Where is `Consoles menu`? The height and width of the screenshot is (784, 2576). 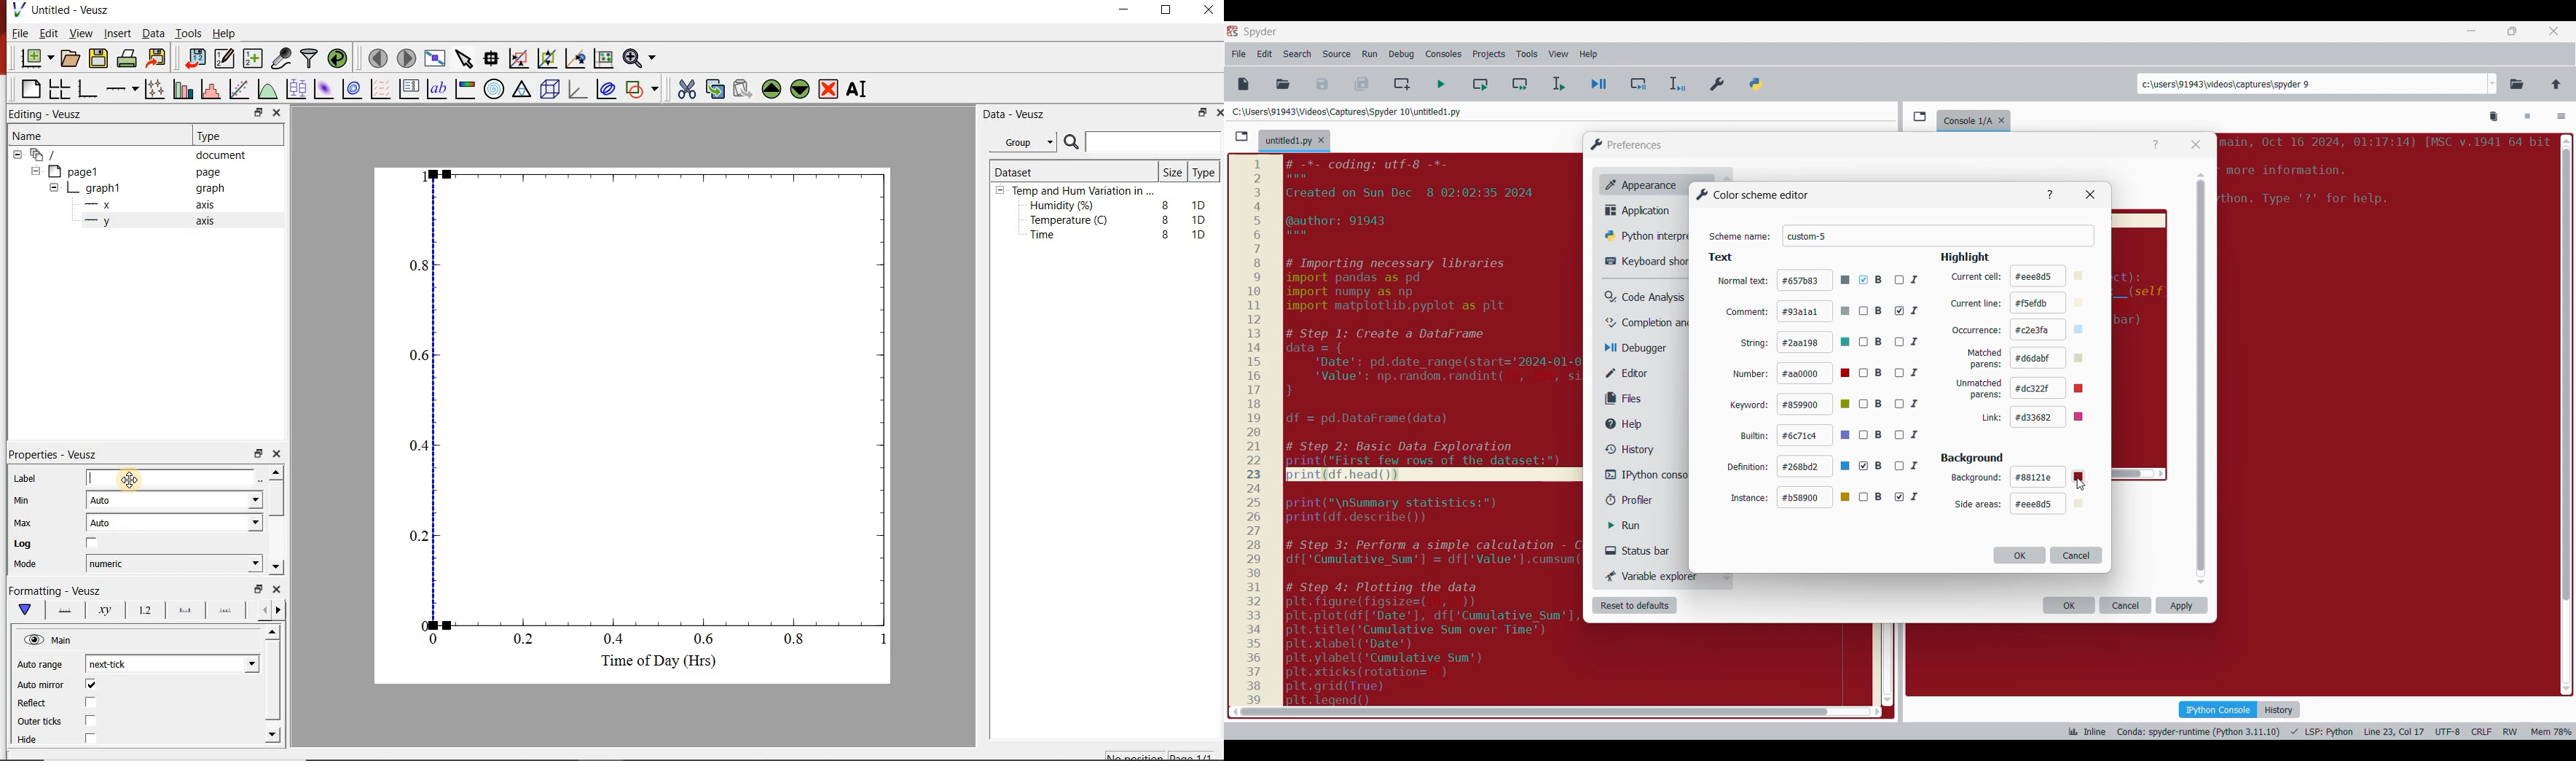
Consoles menu is located at coordinates (1444, 54).